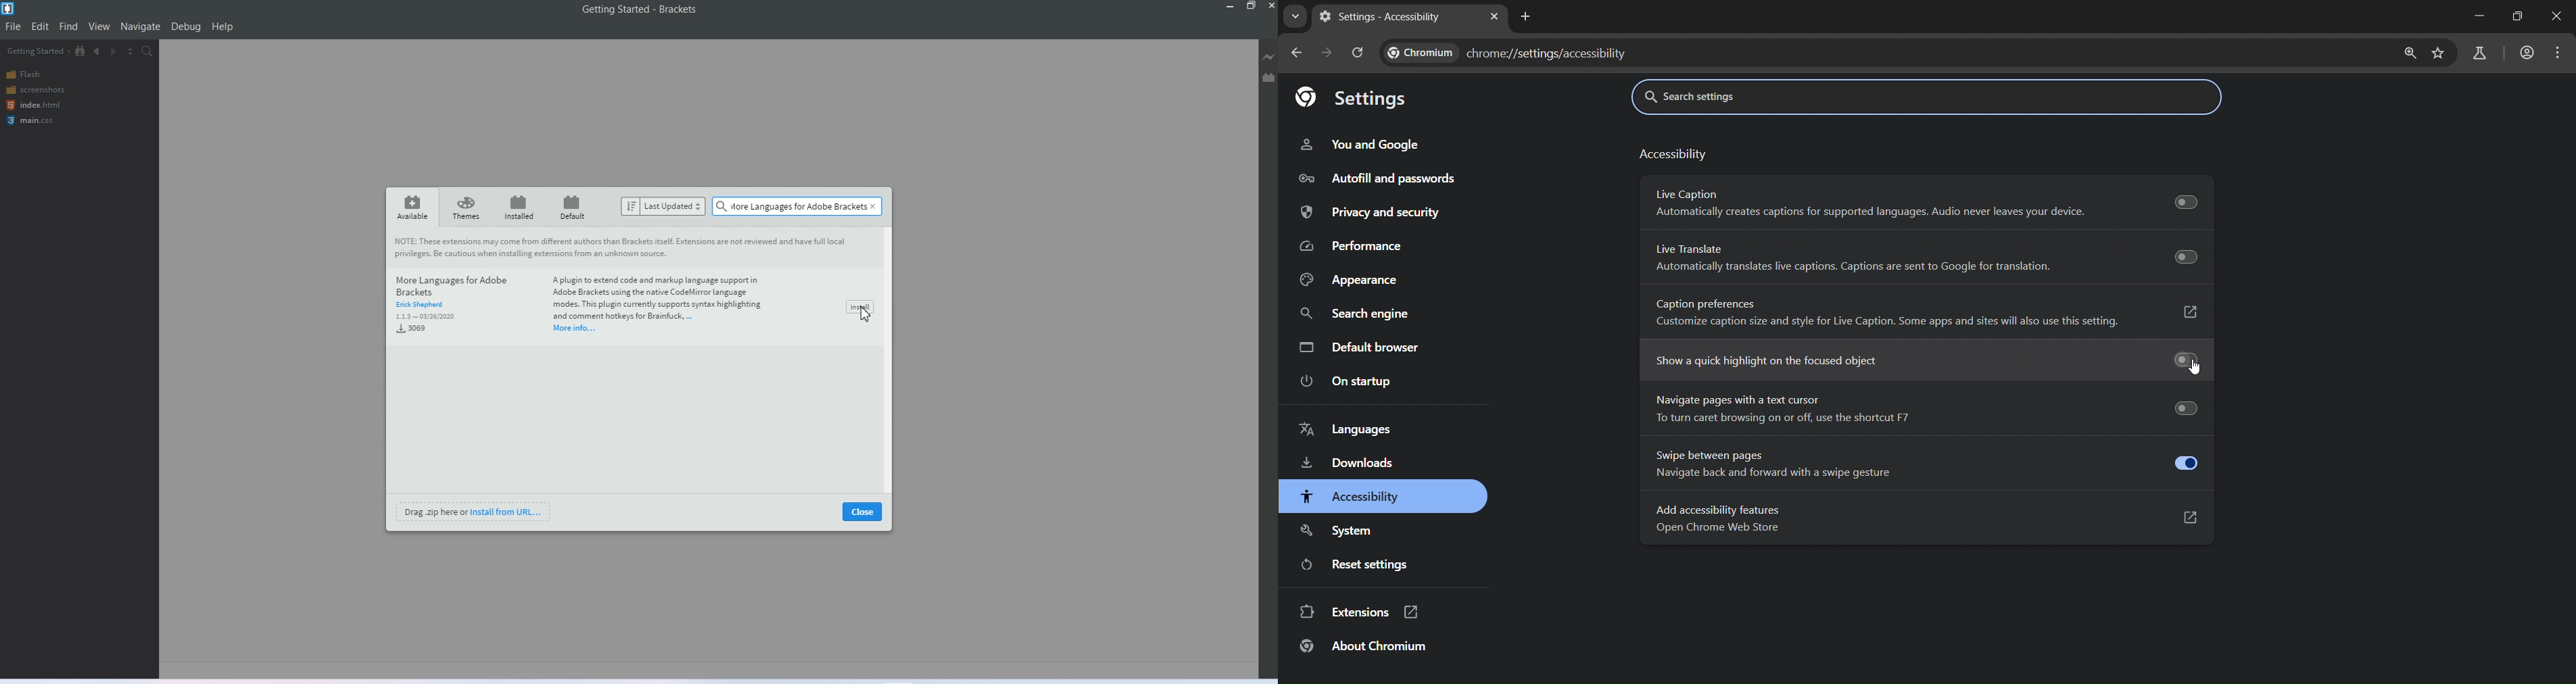 This screenshot has height=700, width=2576. What do you see at coordinates (130, 52) in the screenshot?
I see `Split the editor vertically or horizontally` at bounding box center [130, 52].